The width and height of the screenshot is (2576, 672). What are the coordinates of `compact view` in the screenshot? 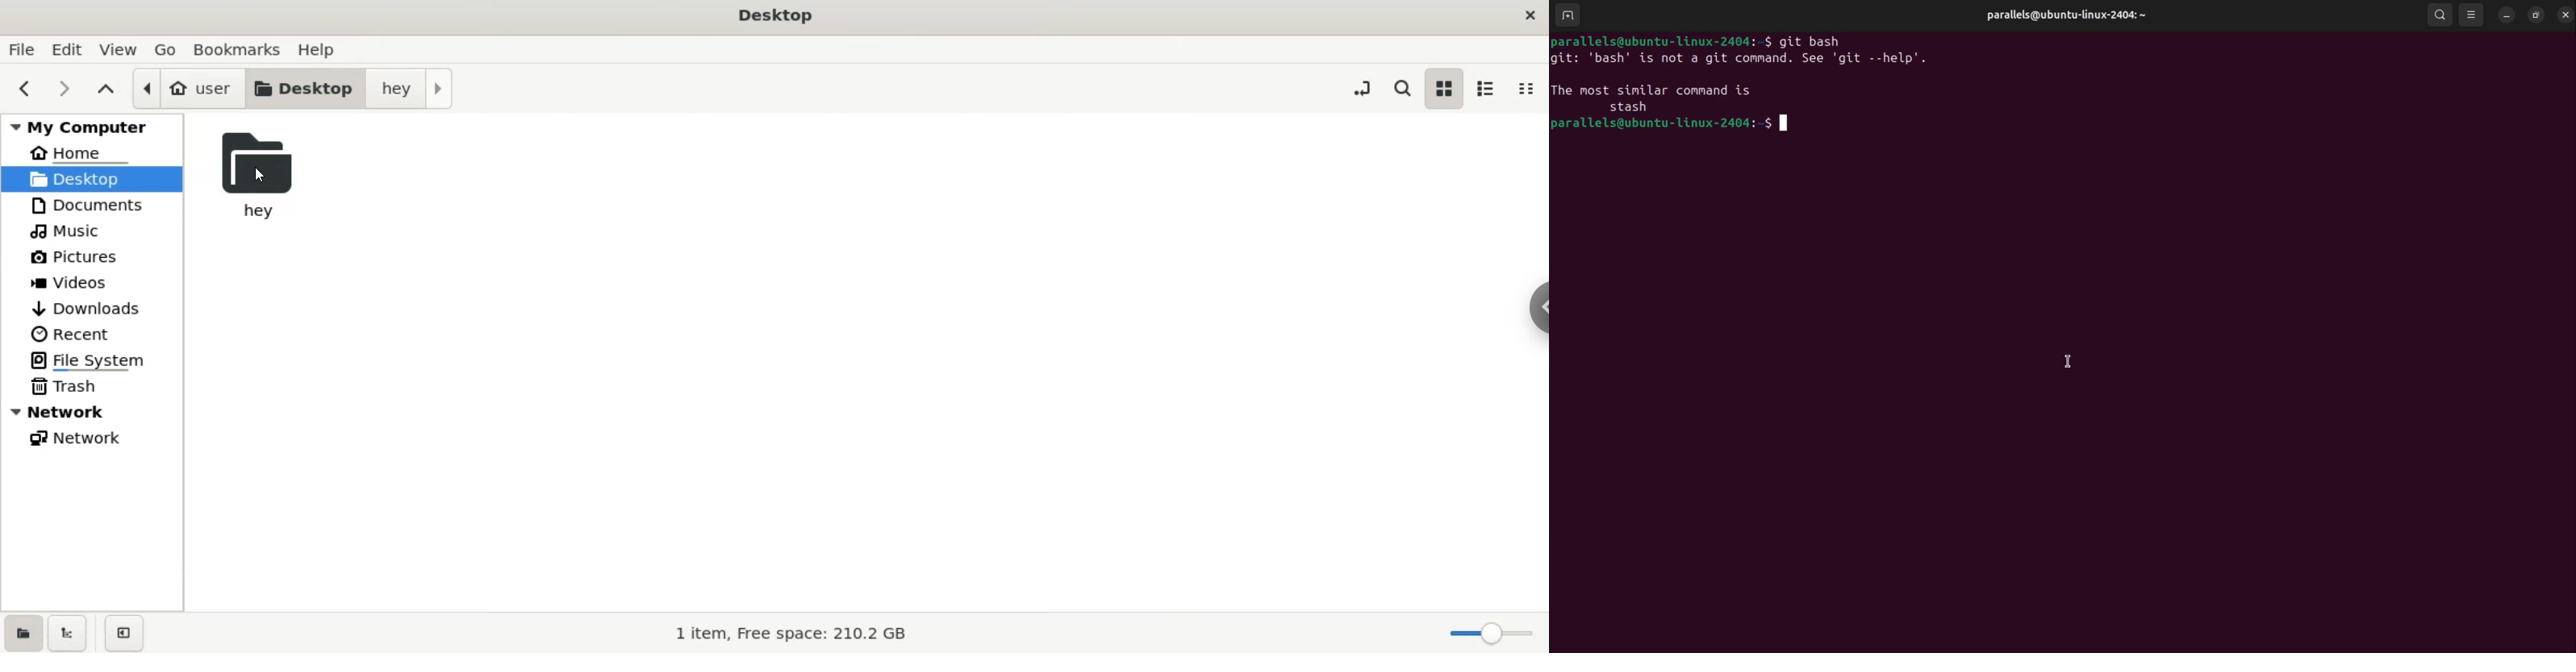 It's located at (1526, 86).